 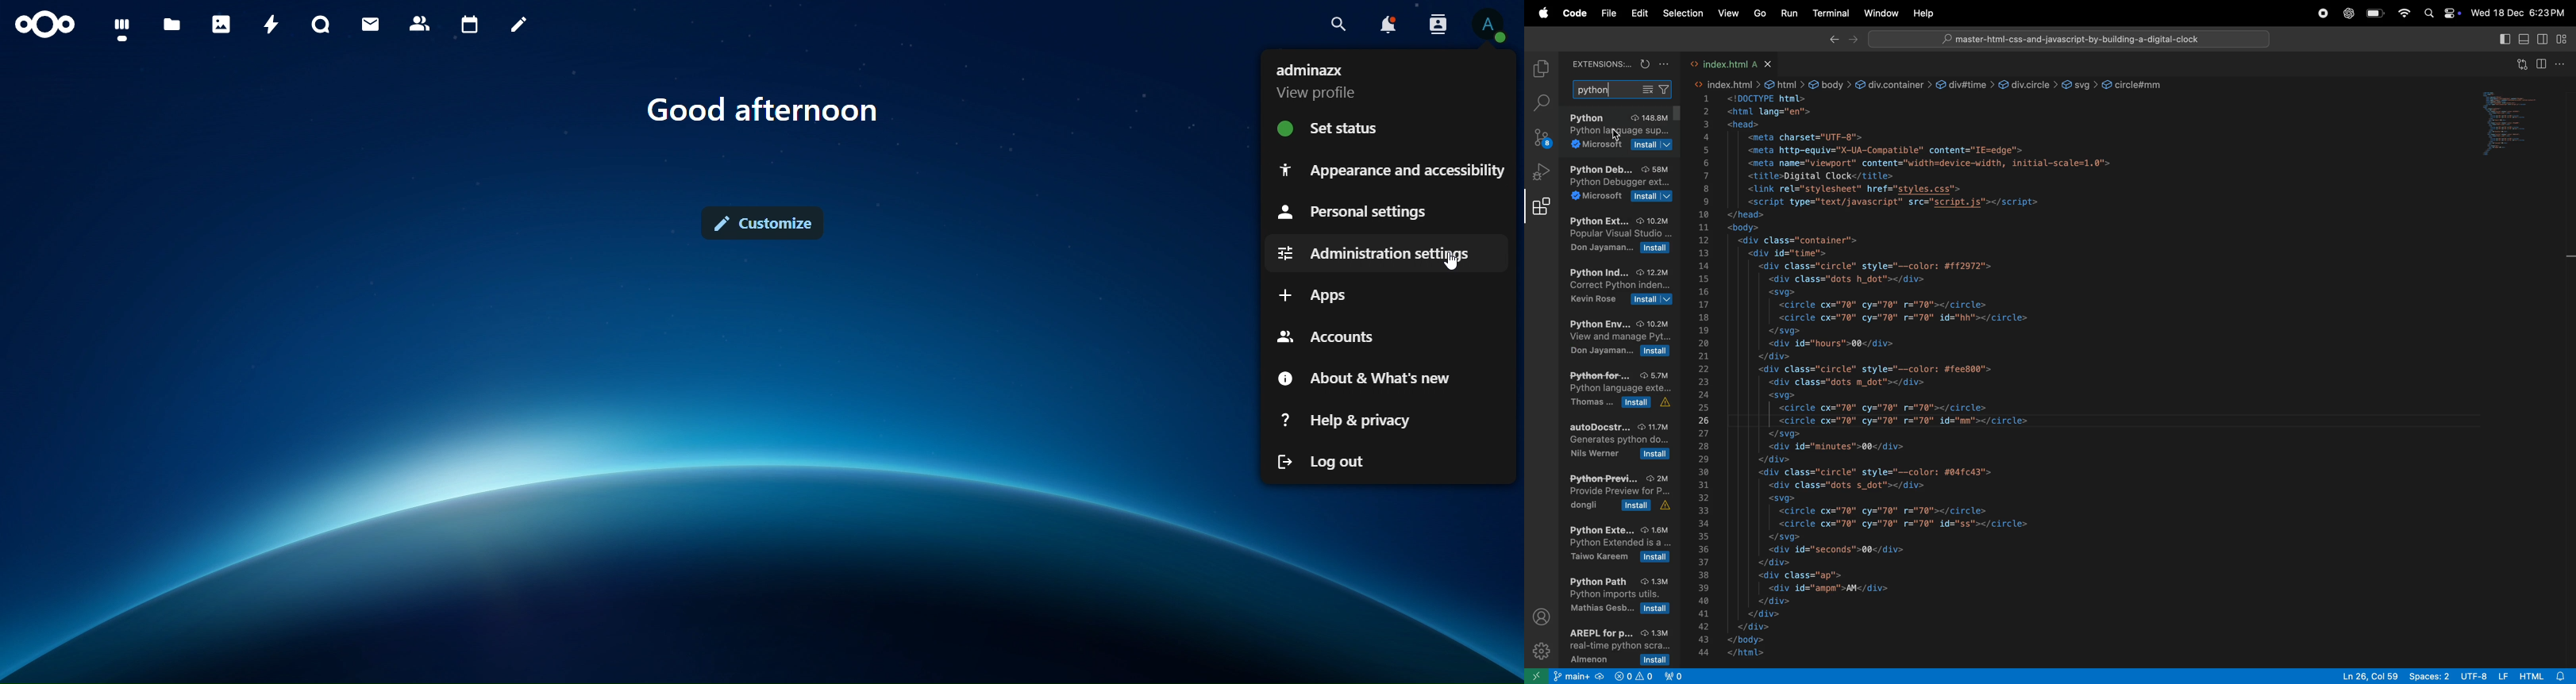 I want to click on accounts, so click(x=1328, y=336).